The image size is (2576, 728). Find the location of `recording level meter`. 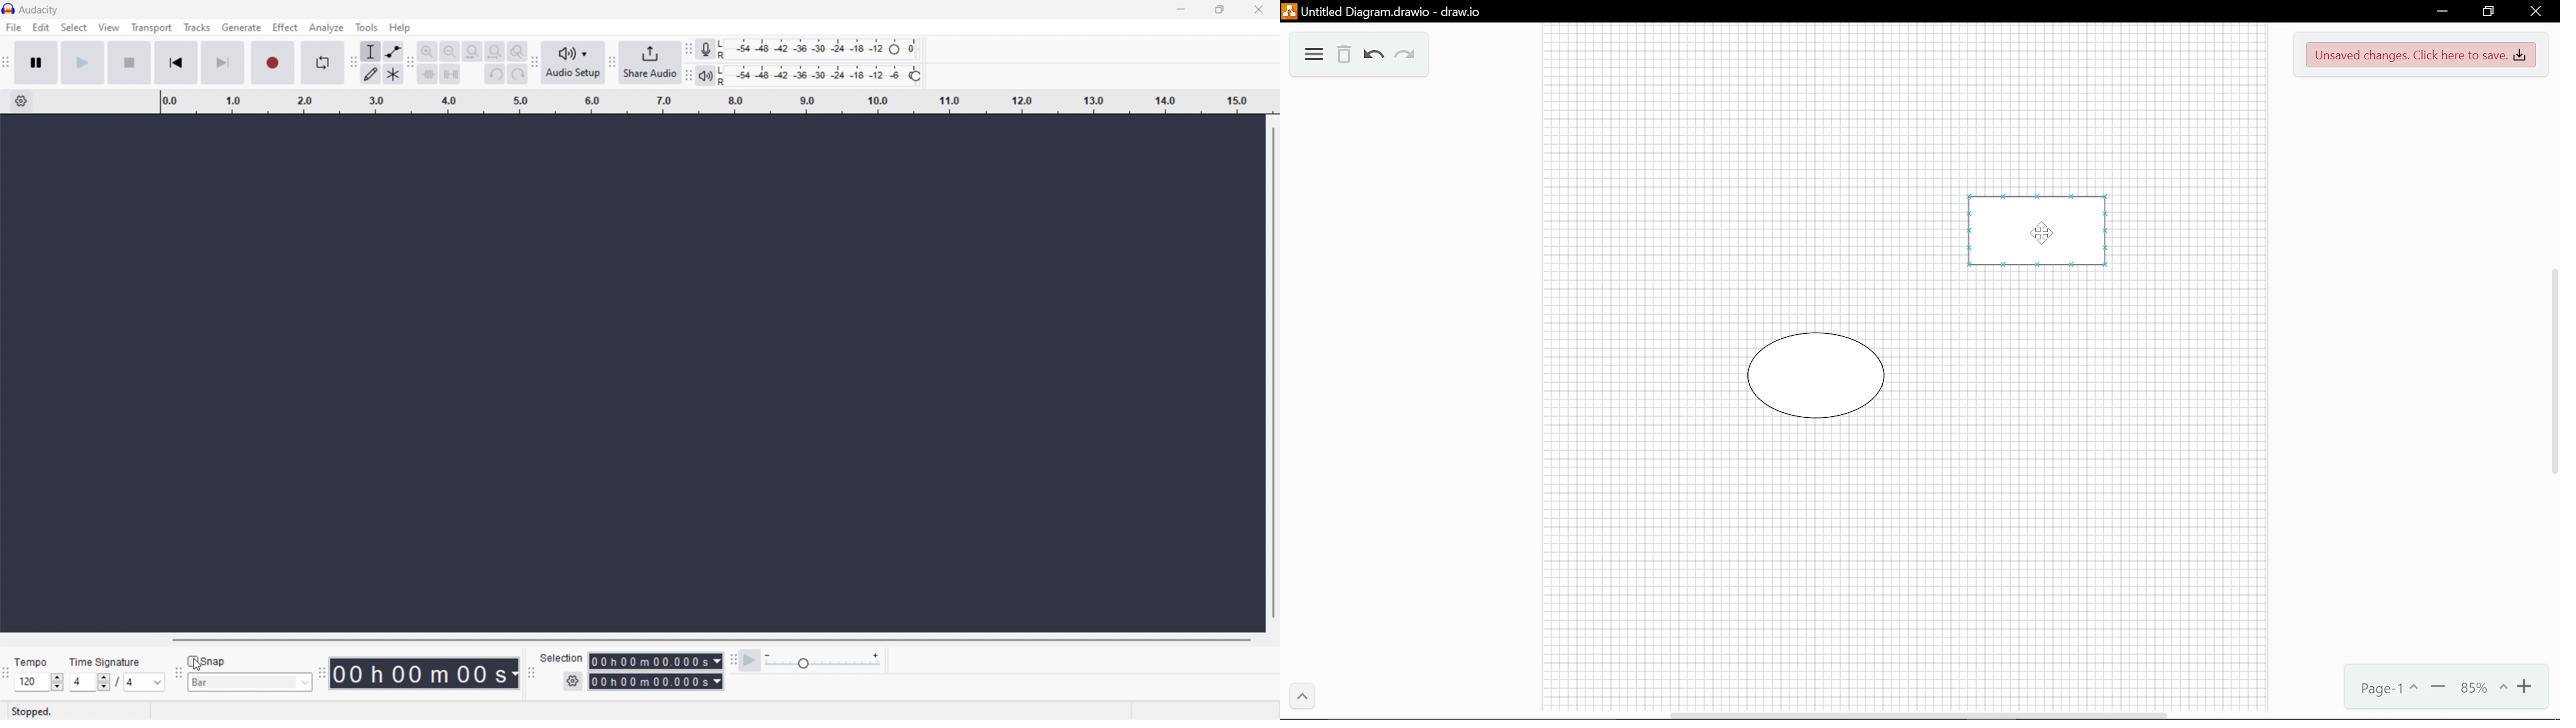

recording level meter is located at coordinates (820, 49).